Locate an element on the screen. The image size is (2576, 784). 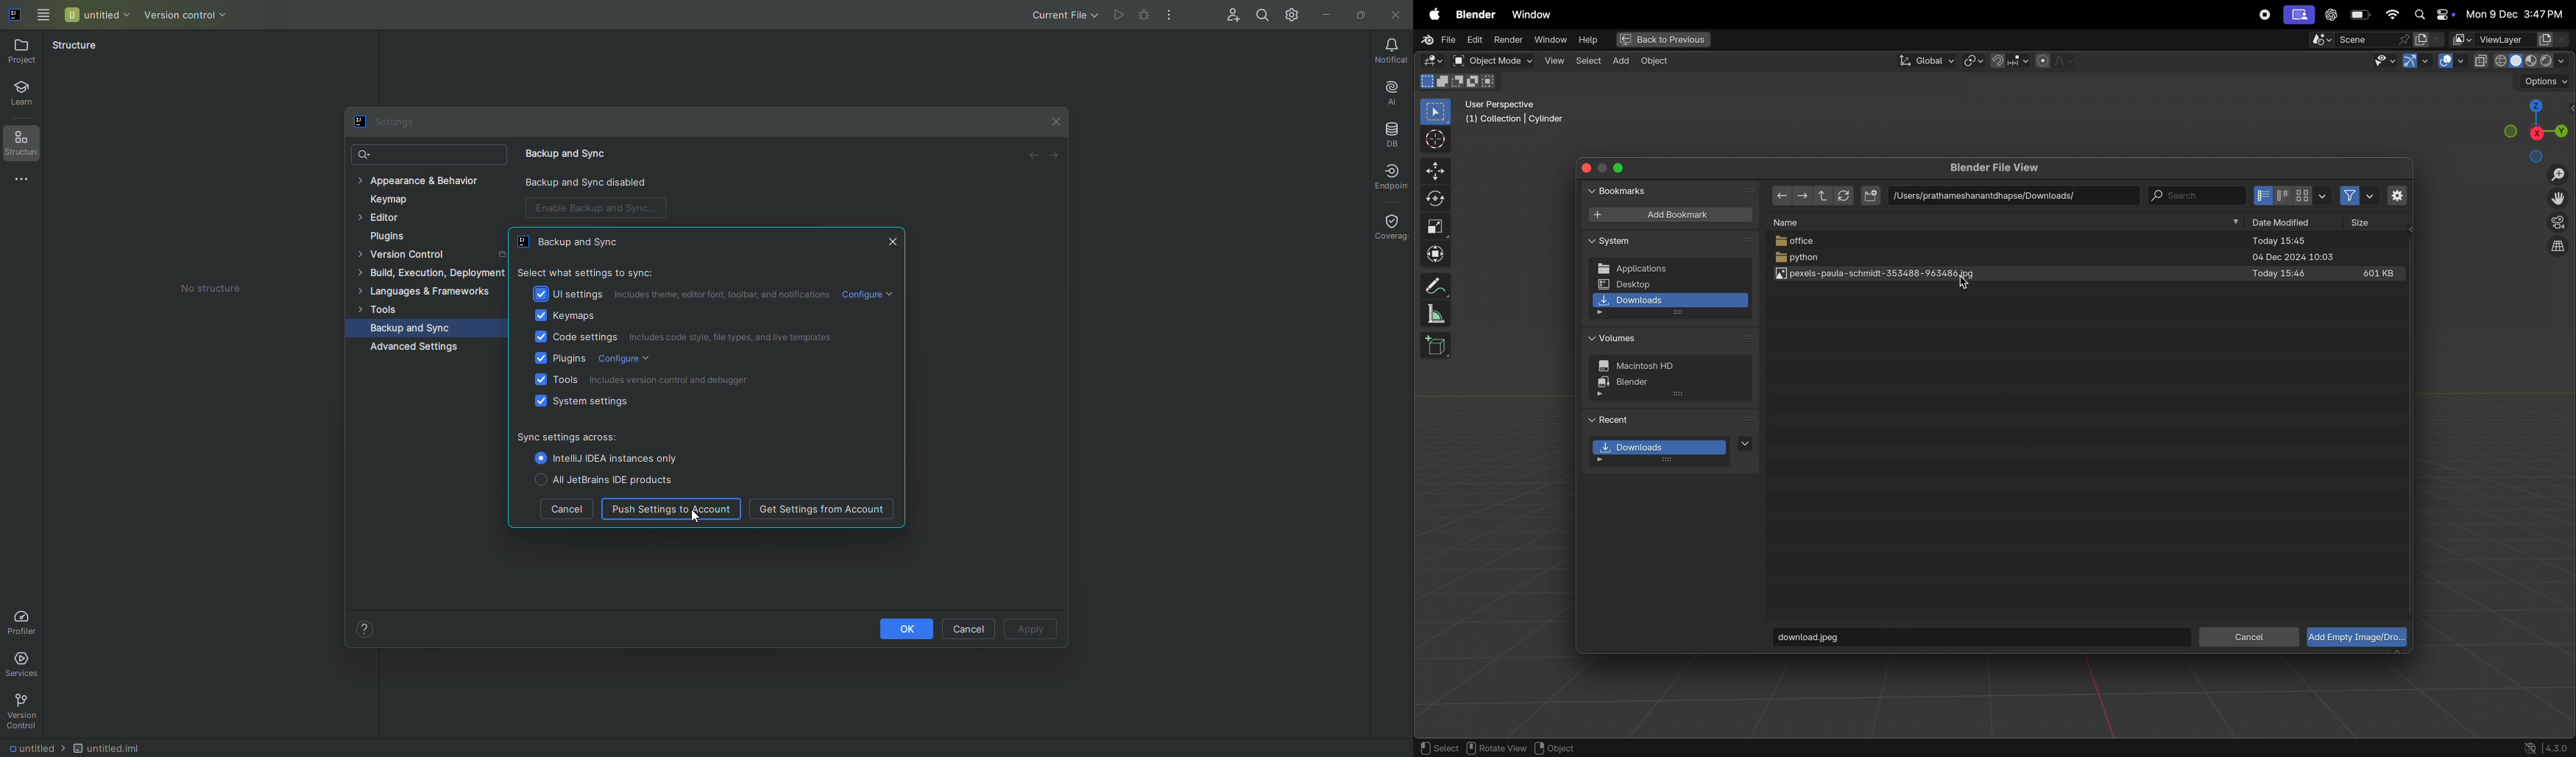
apple widgets is located at coordinates (2431, 15).